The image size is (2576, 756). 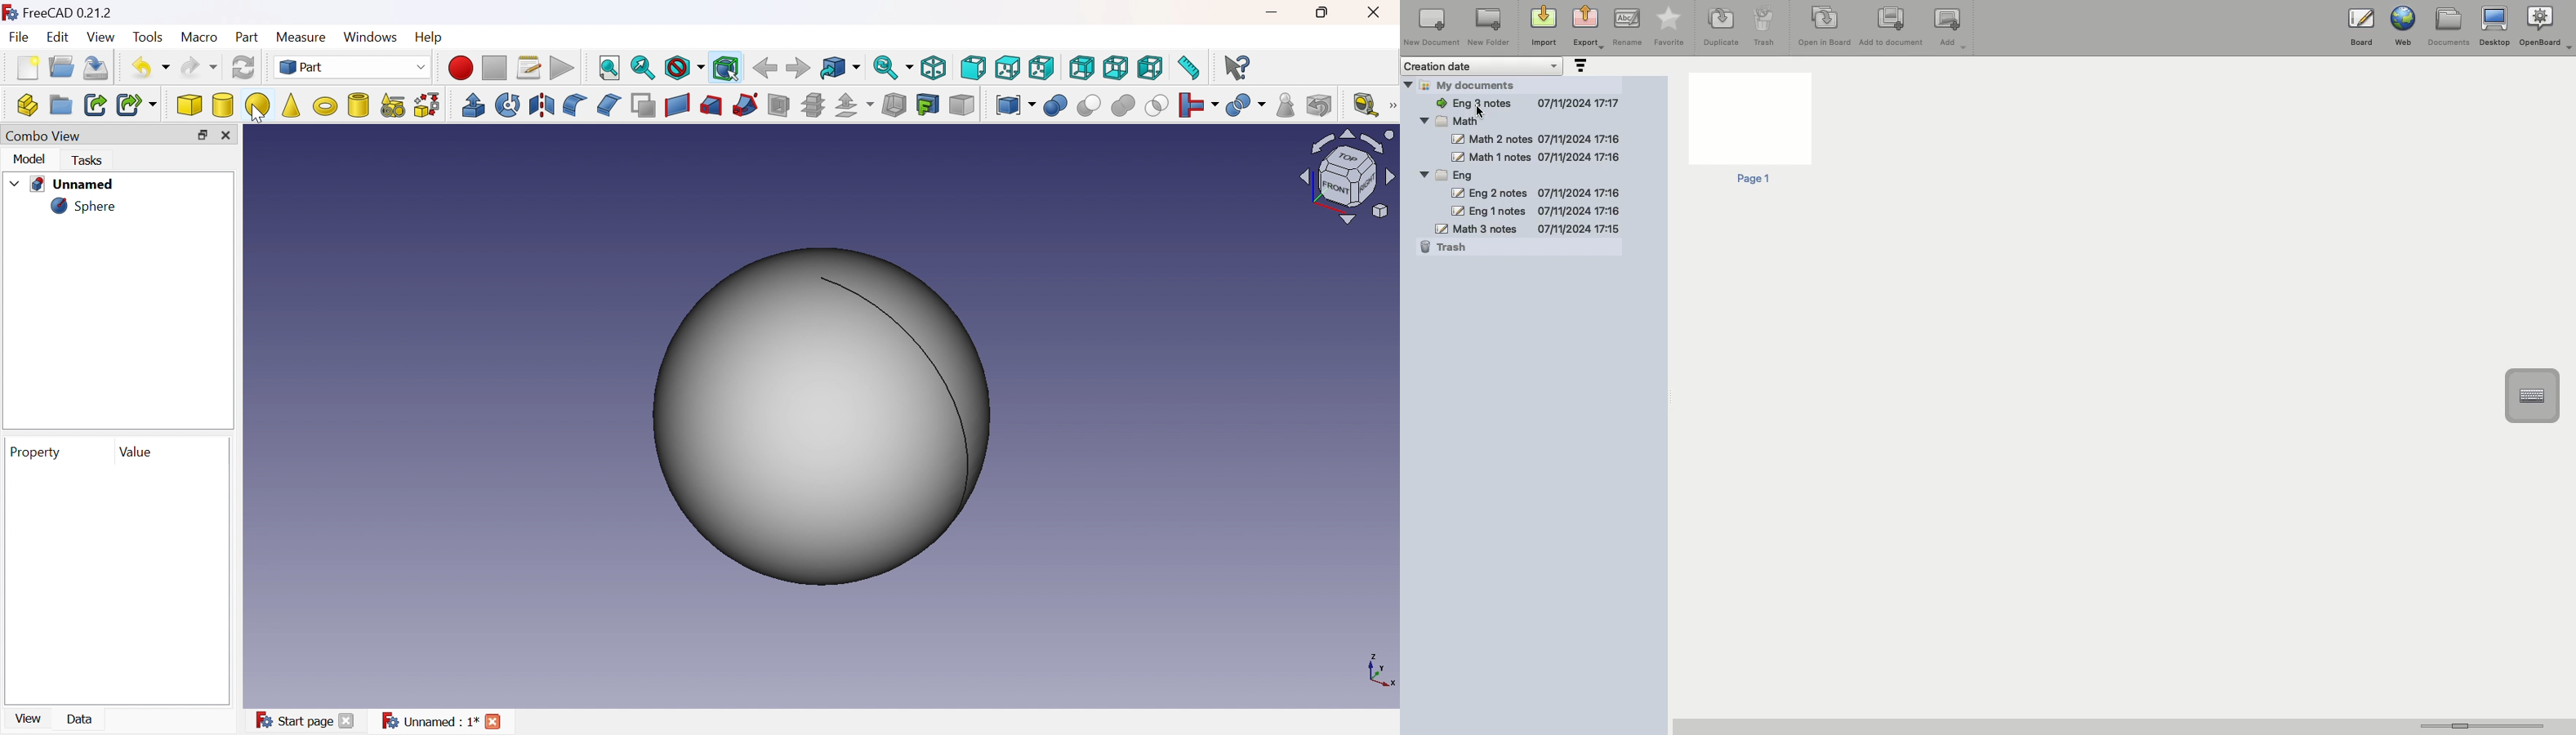 What do you see at coordinates (1374, 12) in the screenshot?
I see `Close` at bounding box center [1374, 12].